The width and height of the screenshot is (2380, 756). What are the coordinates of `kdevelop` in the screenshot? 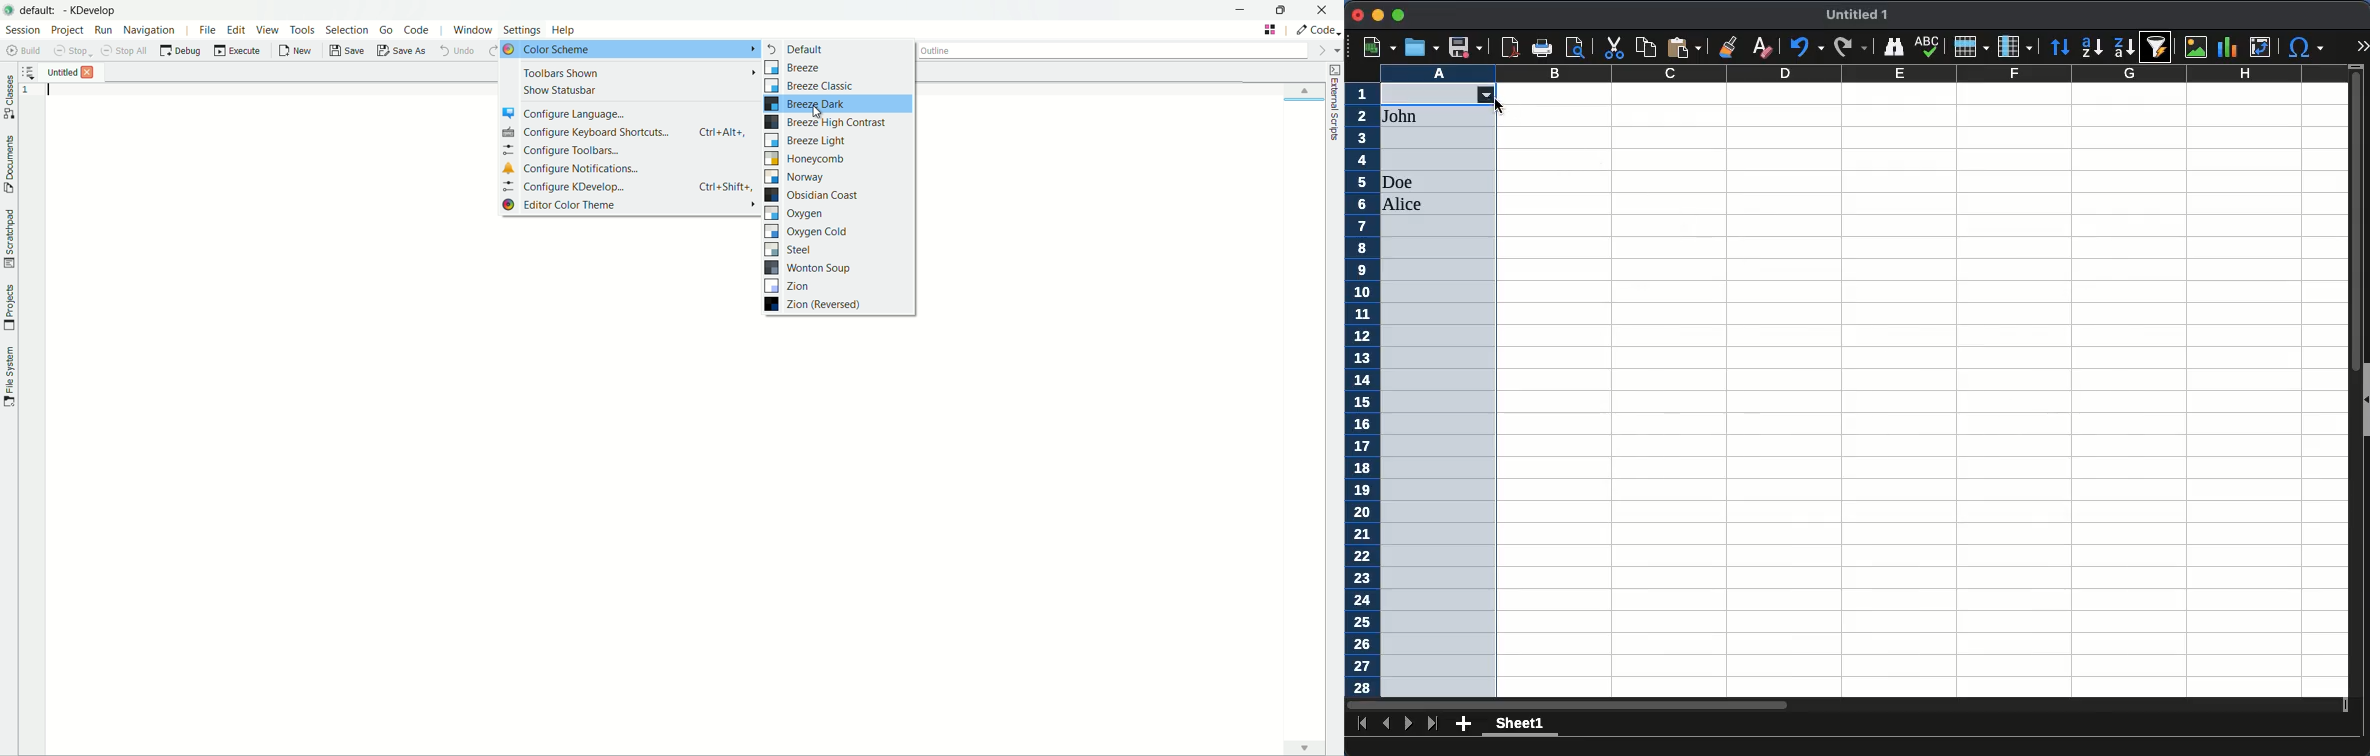 It's located at (91, 10).